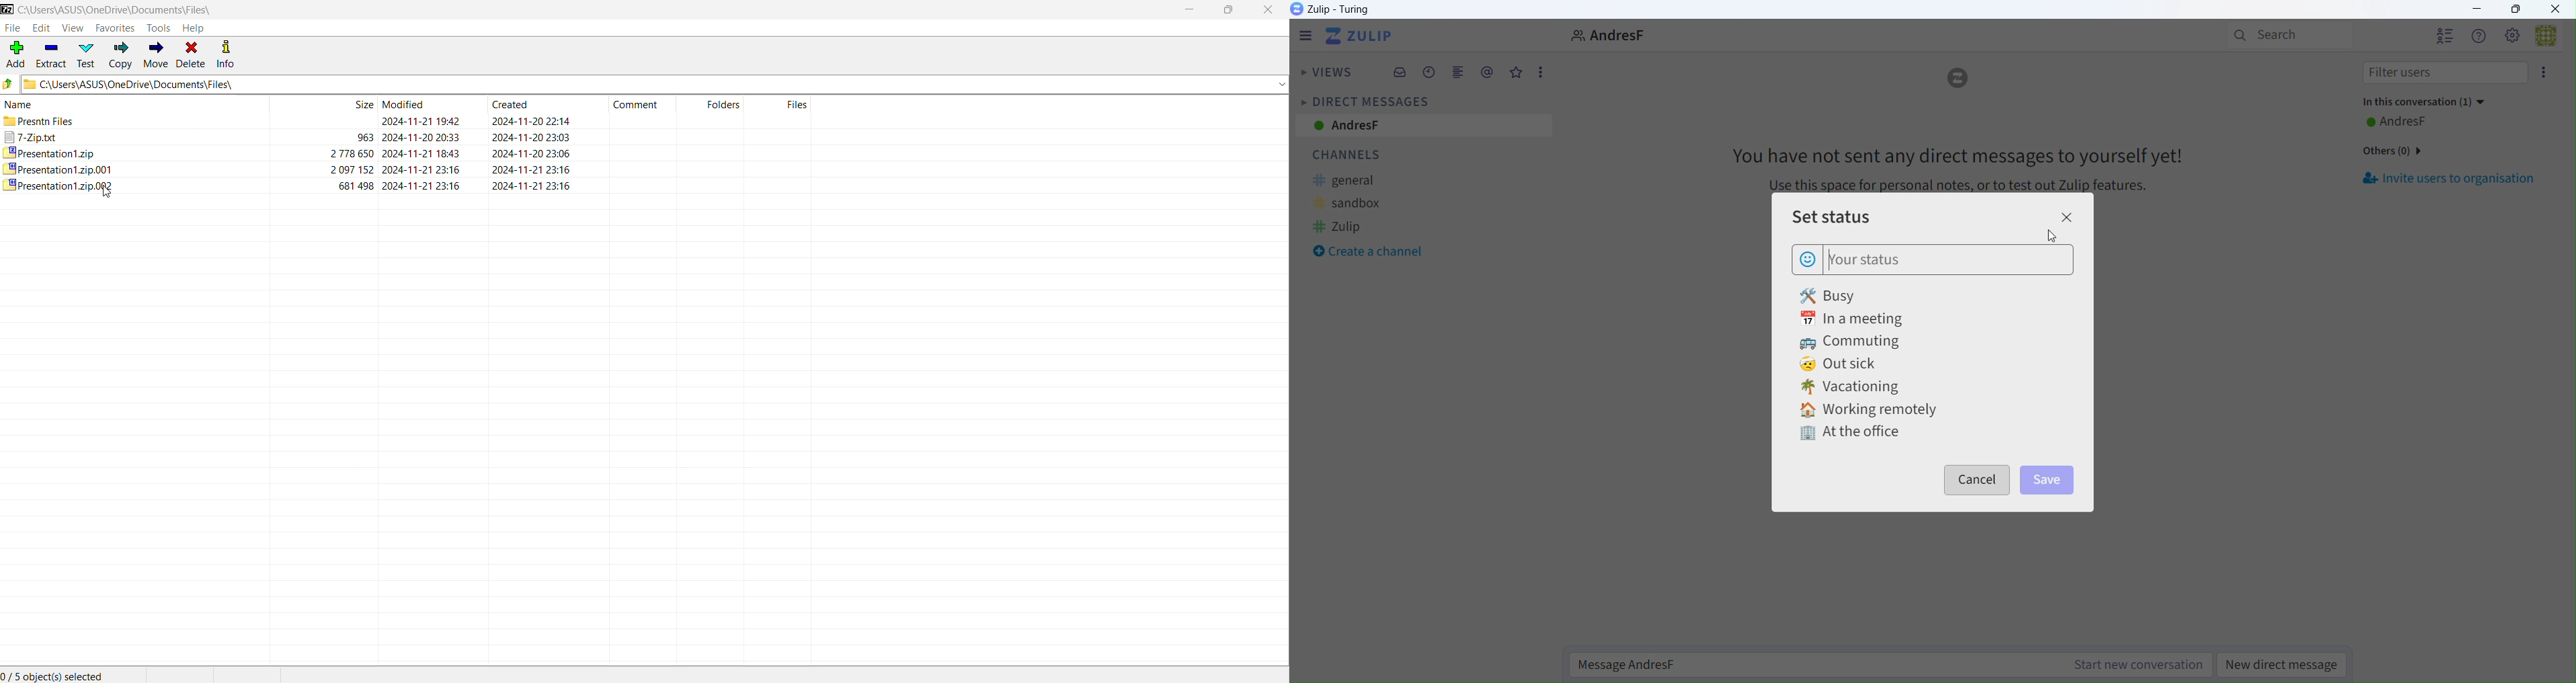 The image size is (2576, 700). I want to click on Zulip, so click(1351, 227).